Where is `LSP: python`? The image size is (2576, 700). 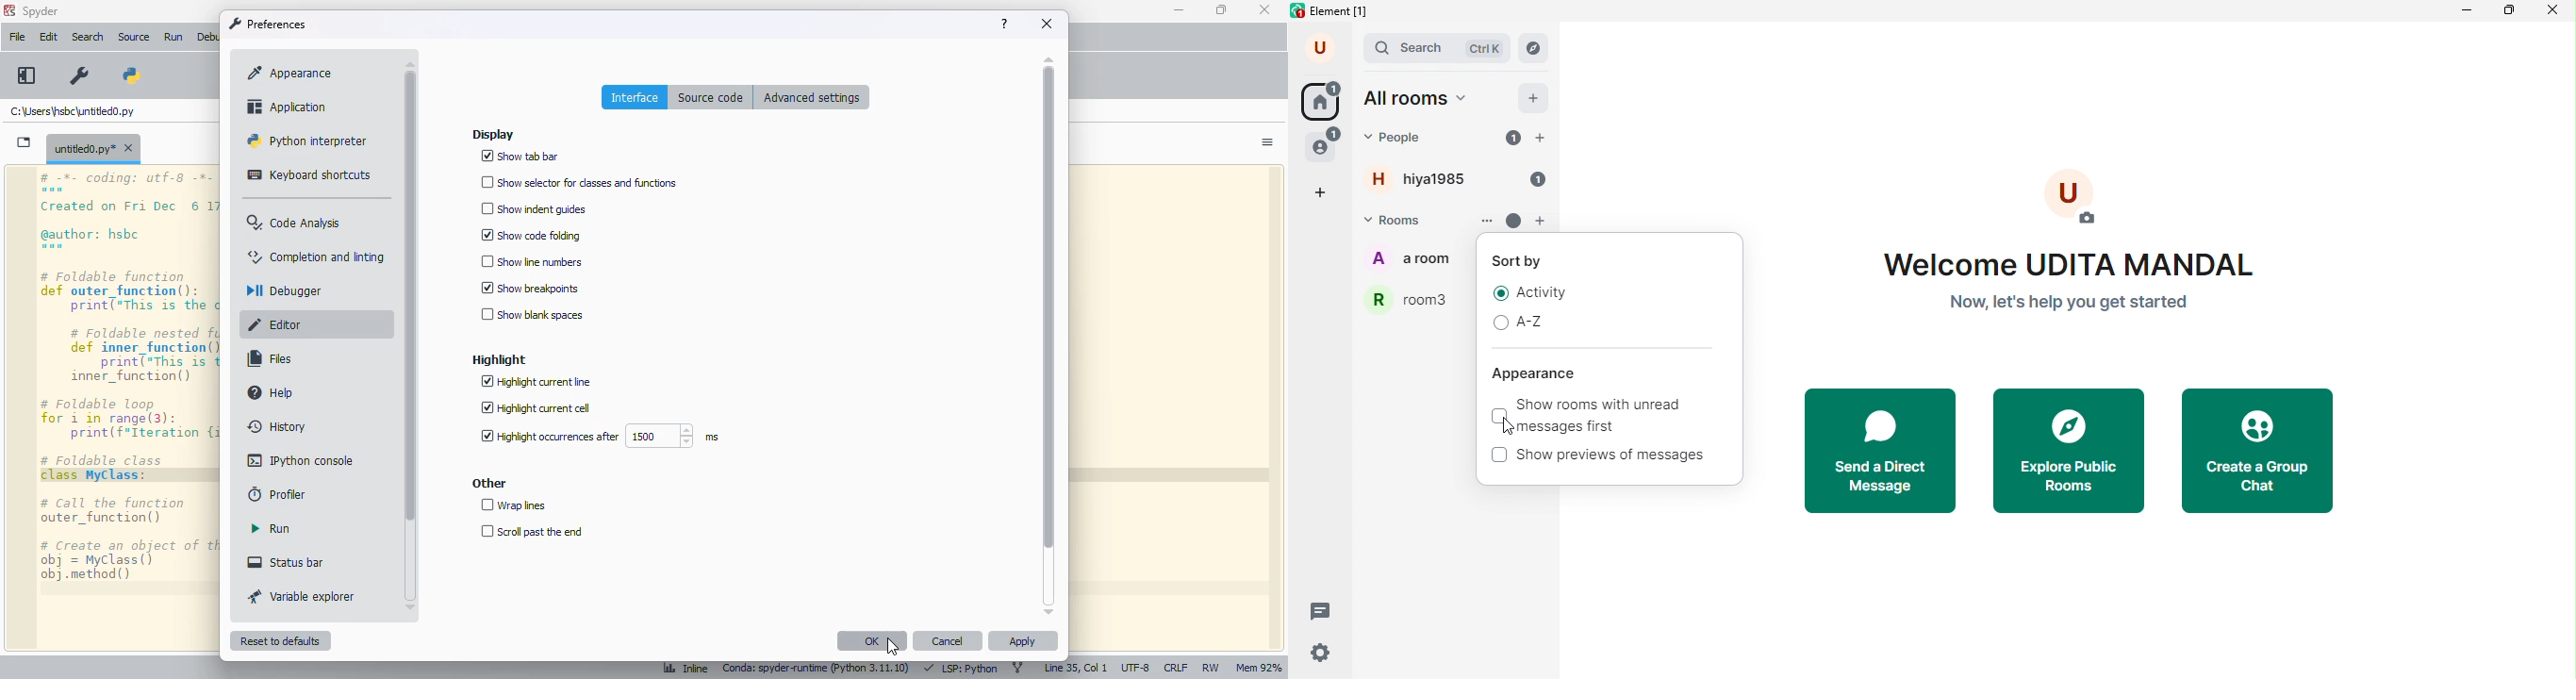
LSP: python is located at coordinates (960, 669).